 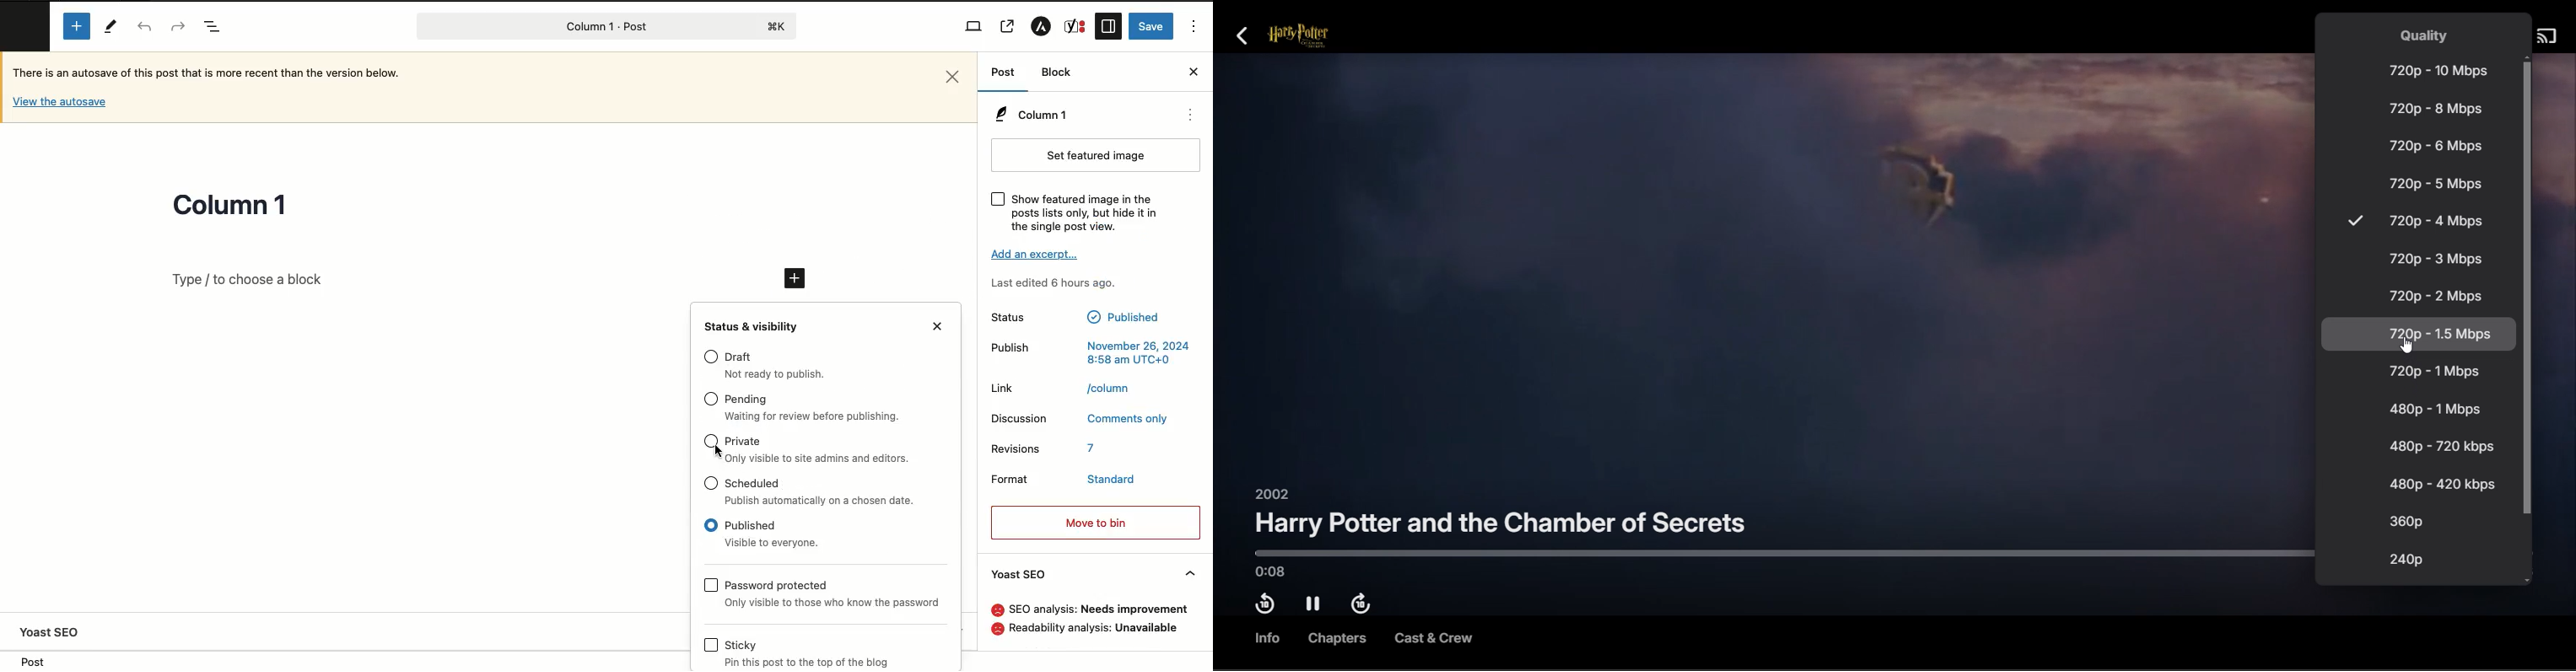 I want to click on Add excerpt, so click(x=1038, y=253).